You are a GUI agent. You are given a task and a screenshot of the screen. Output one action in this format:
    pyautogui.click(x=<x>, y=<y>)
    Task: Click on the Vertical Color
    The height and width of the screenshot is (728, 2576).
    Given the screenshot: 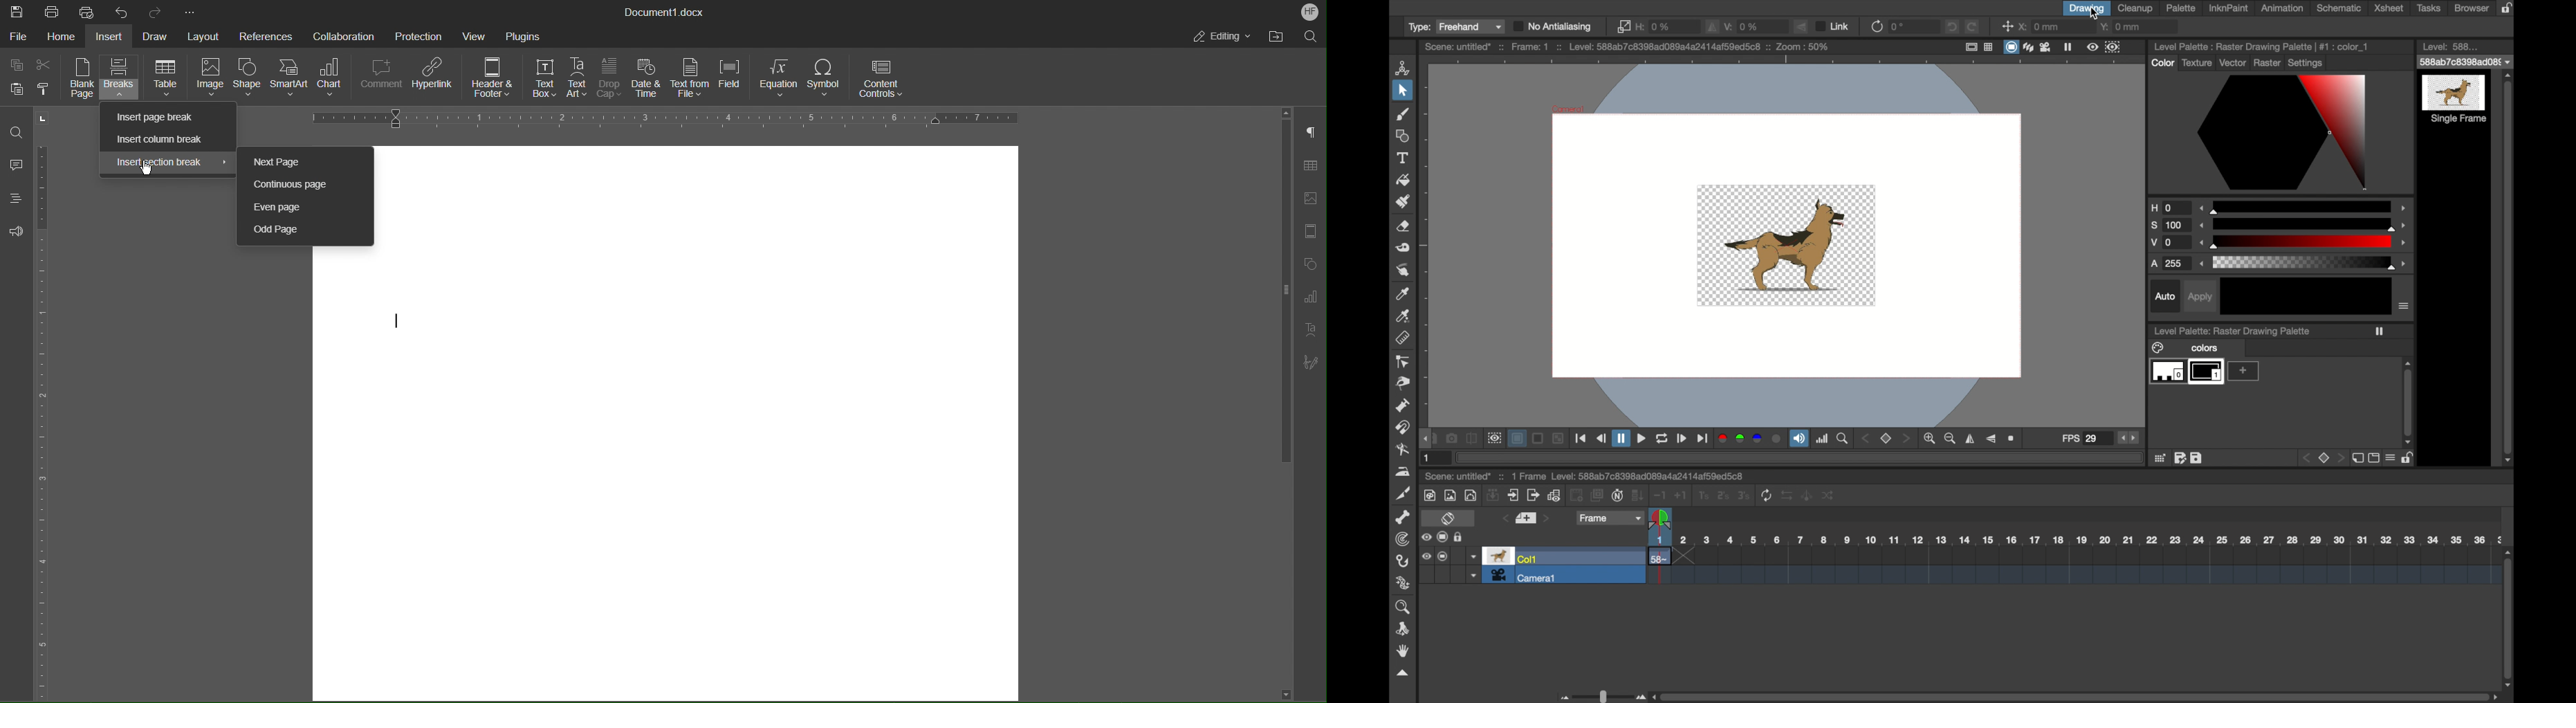 What is the action you would take?
    pyautogui.click(x=41, y=424)
    